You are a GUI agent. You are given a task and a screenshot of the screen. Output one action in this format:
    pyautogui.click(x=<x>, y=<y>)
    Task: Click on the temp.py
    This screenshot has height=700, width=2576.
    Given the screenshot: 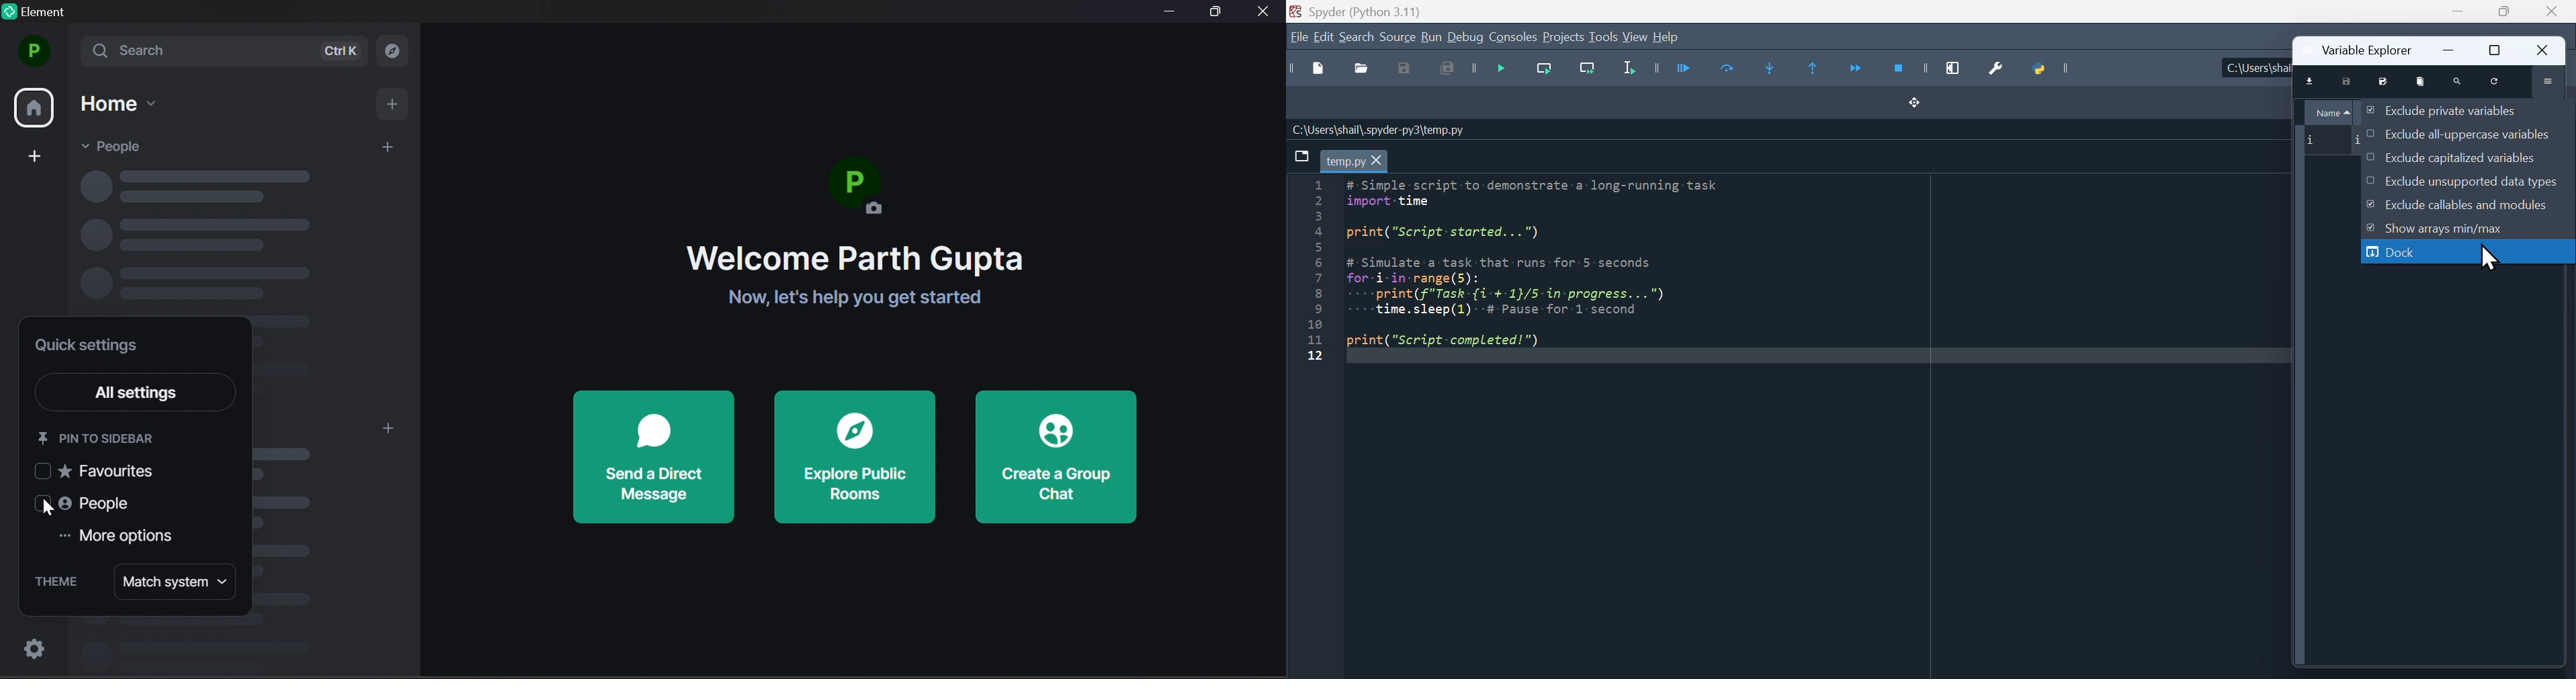 What is the action you would take?
    pyautogui.click(x=1354, y=161)
    